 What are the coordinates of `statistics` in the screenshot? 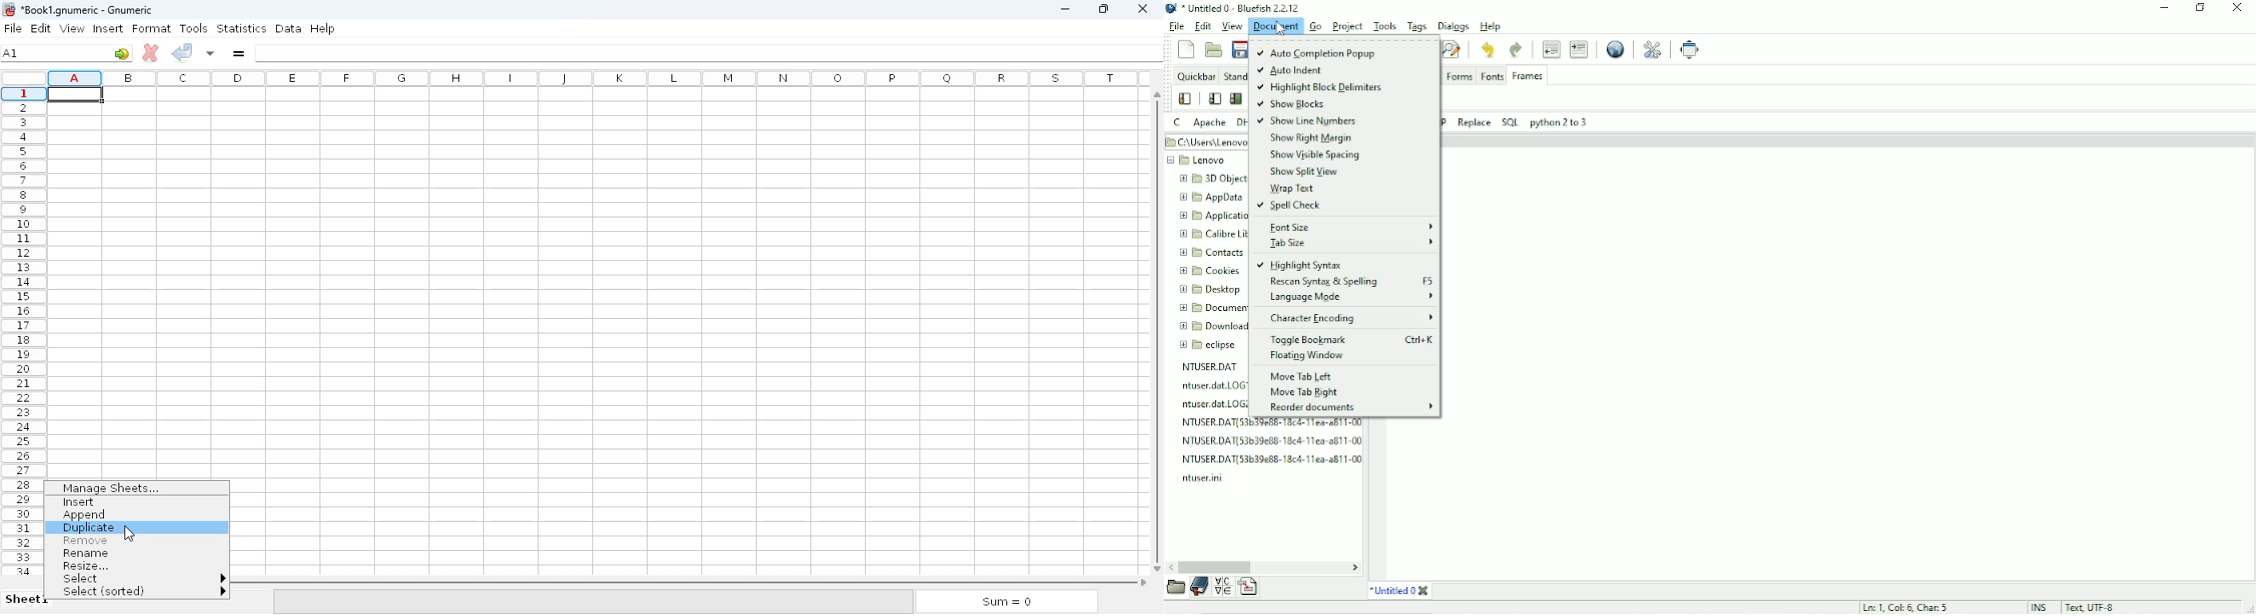 It's located at (241, 28).